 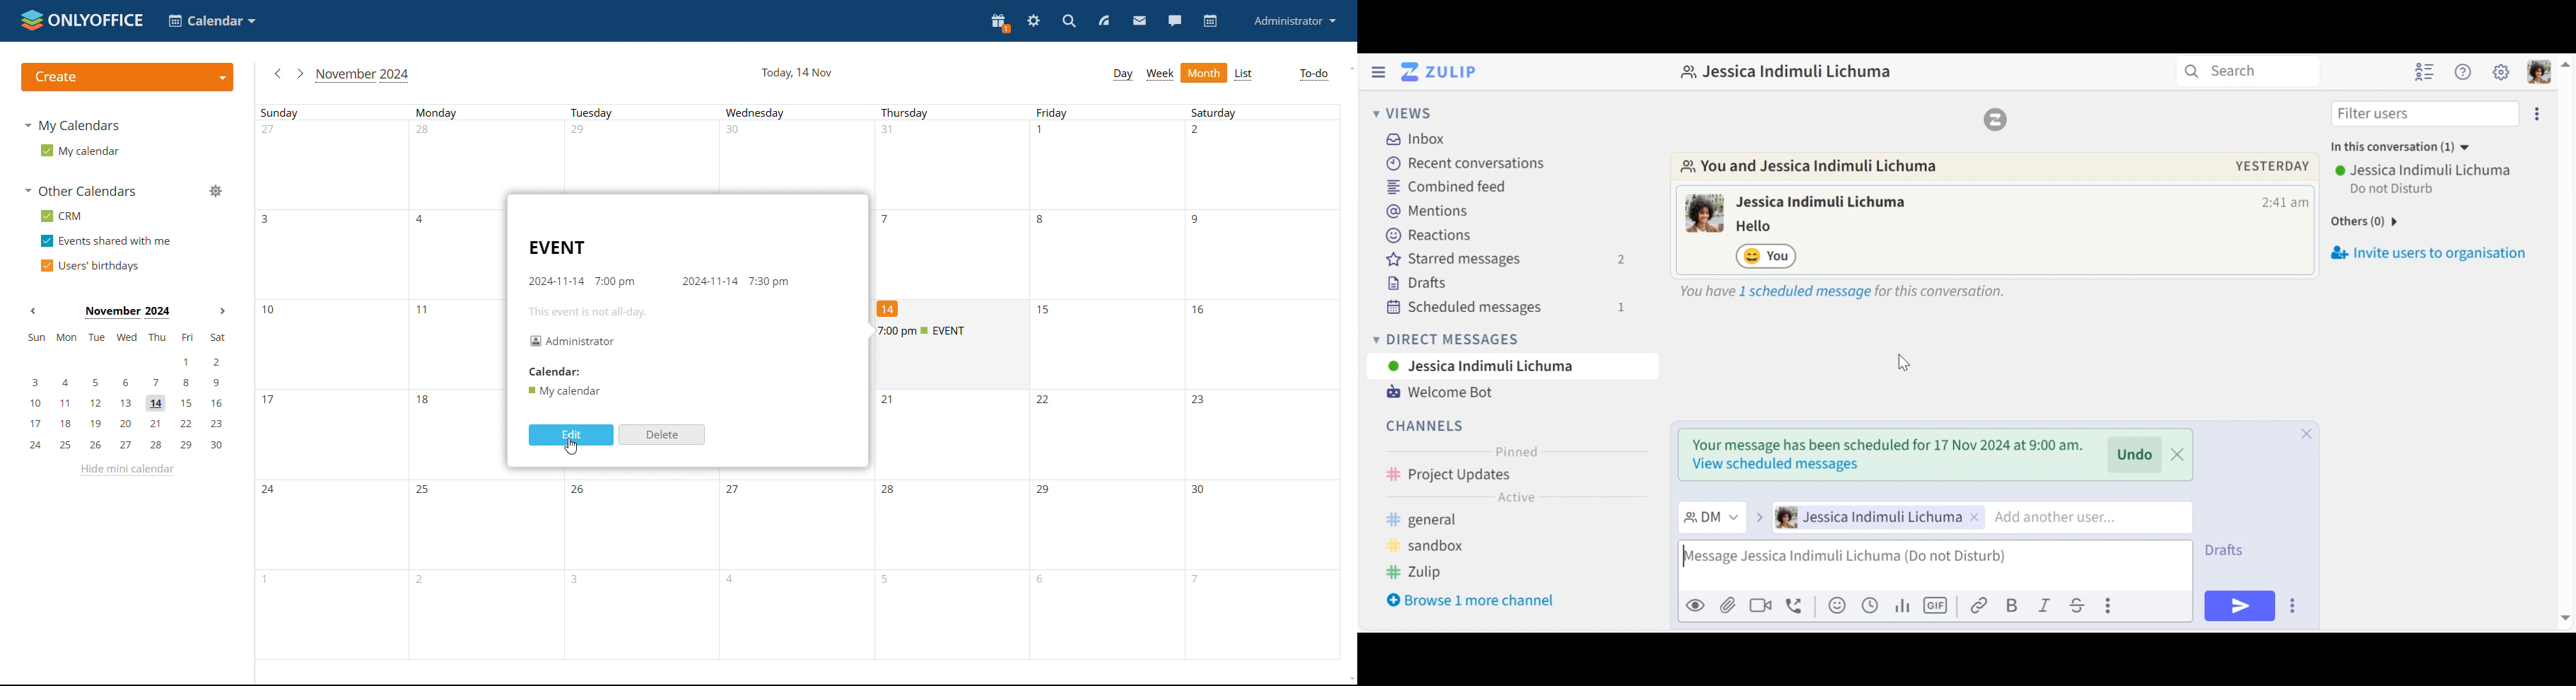 What do you see at coordinates (1509, 474) in the screenshot?
I see `Channel` at bounding box center [1509, 474].